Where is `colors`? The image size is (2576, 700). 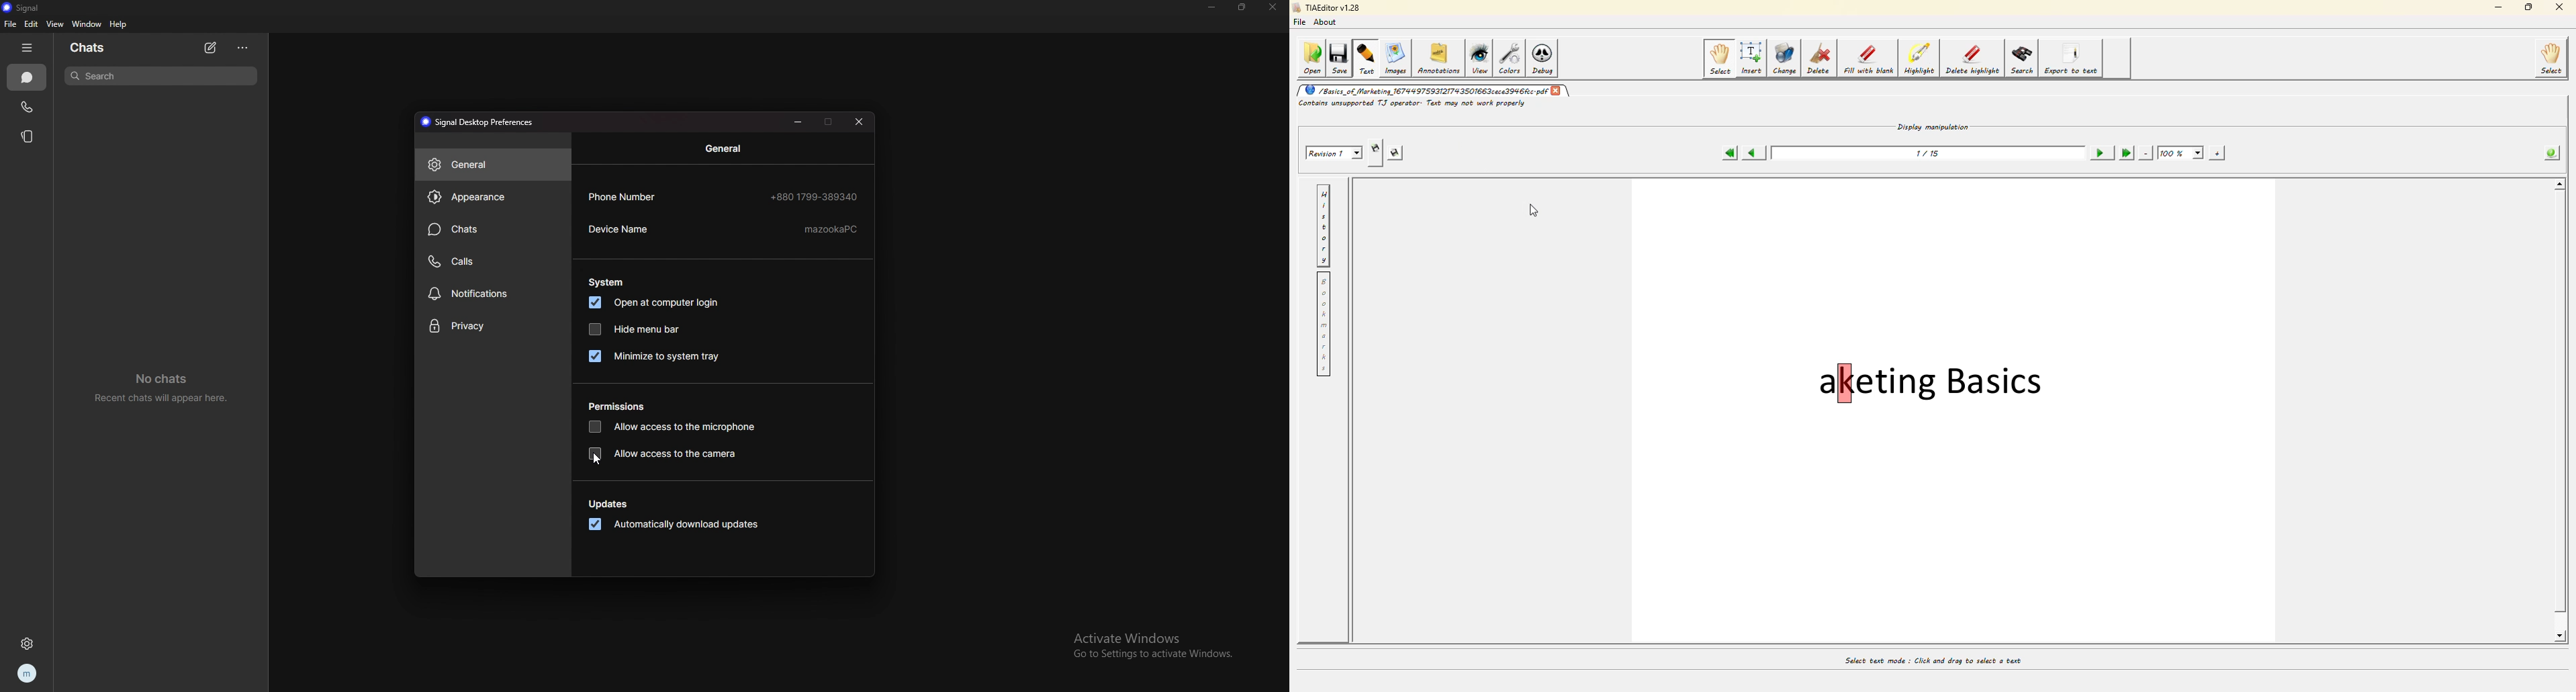
colors is located at coordinates (1511, 58).